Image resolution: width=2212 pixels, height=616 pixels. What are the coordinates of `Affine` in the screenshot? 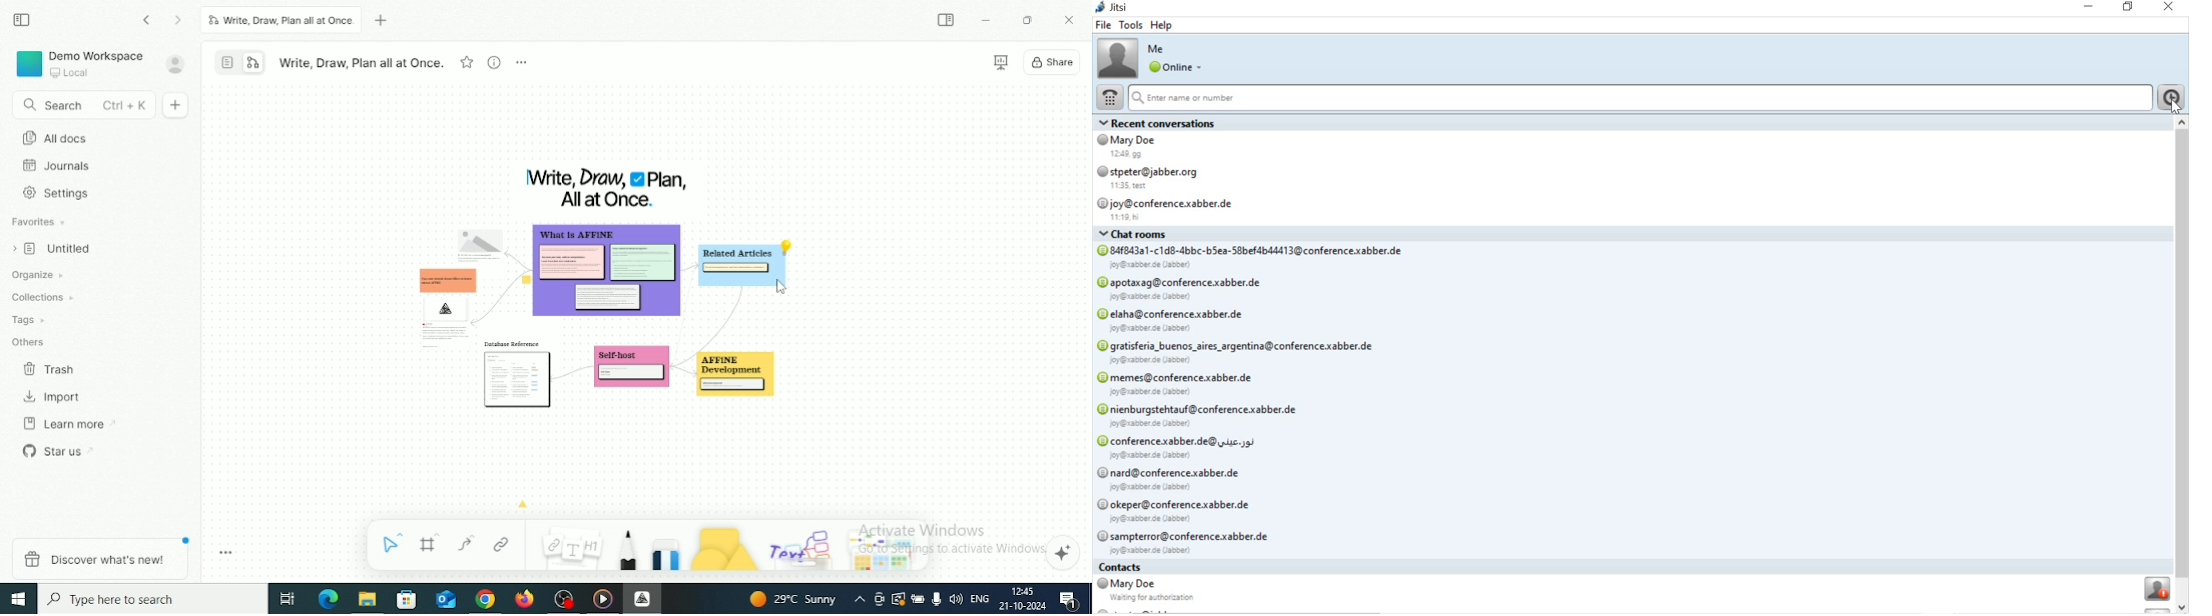 It's located at (642, 598).